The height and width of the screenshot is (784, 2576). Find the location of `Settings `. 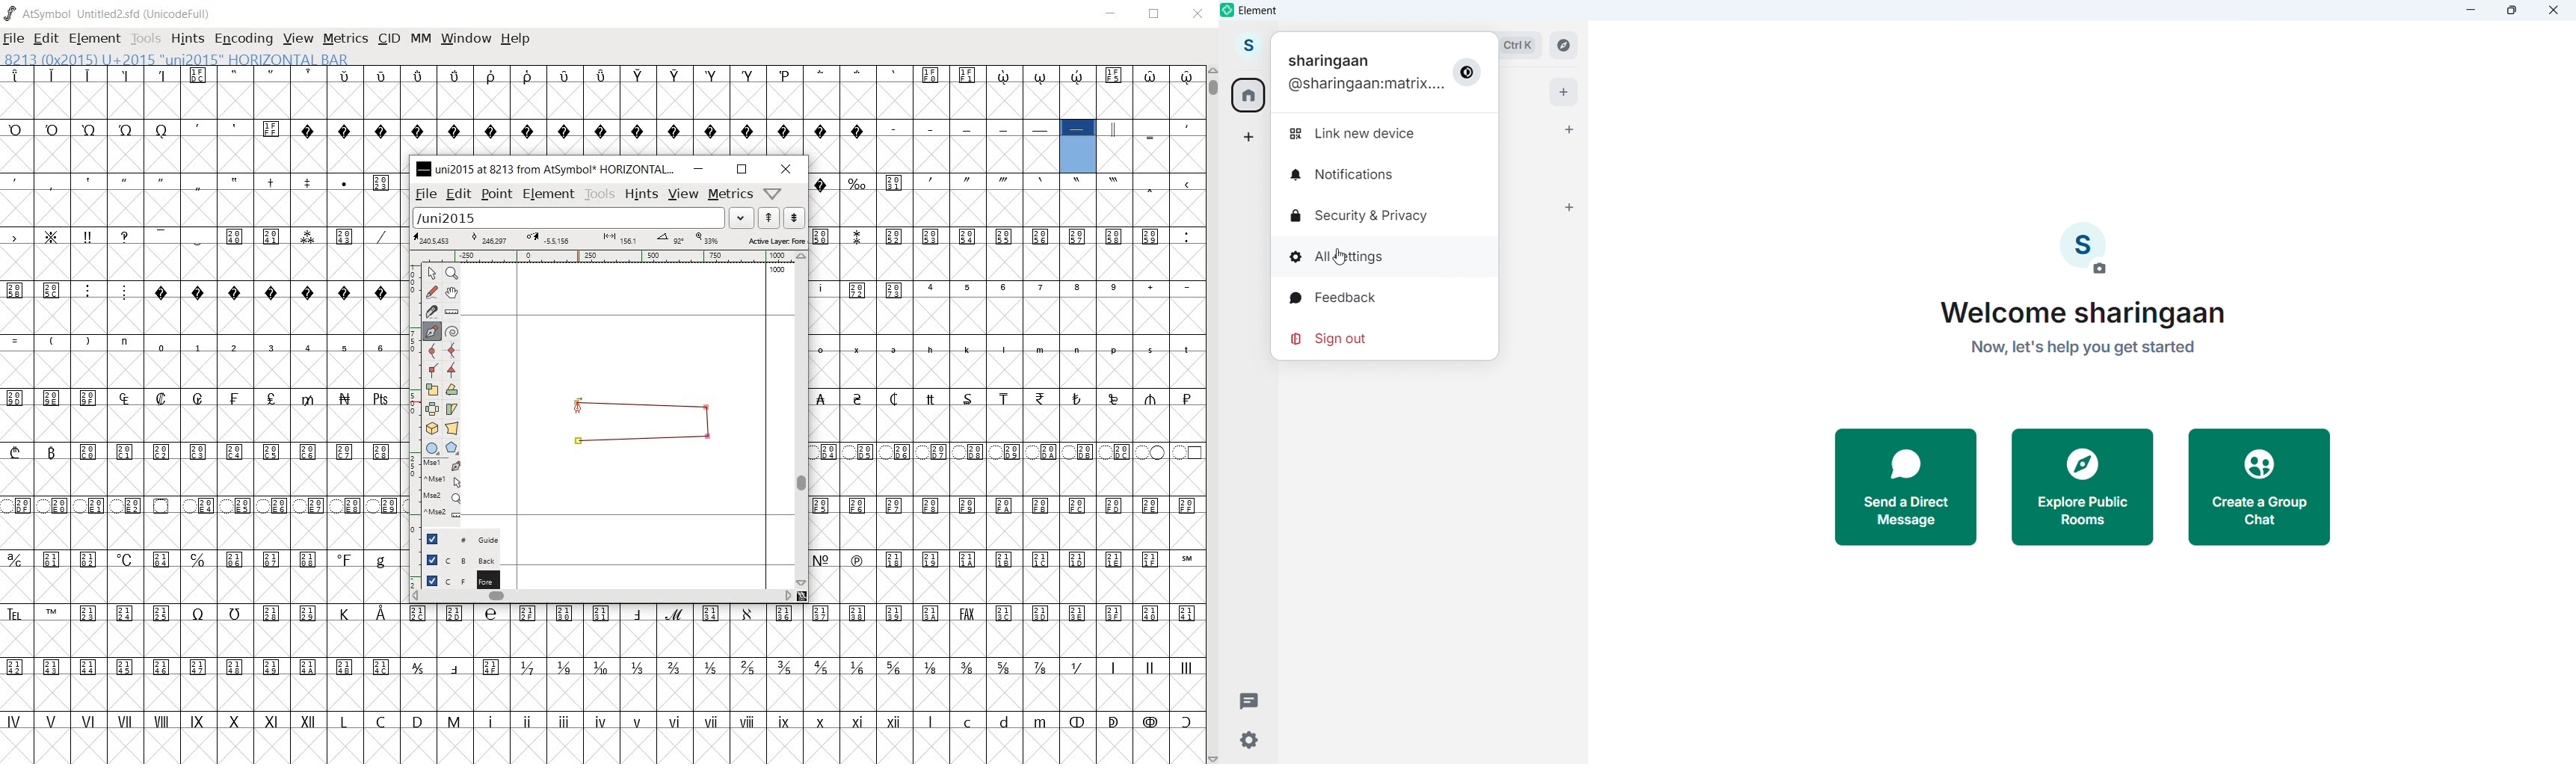

Settings  is located at coordinates (1248, 741).